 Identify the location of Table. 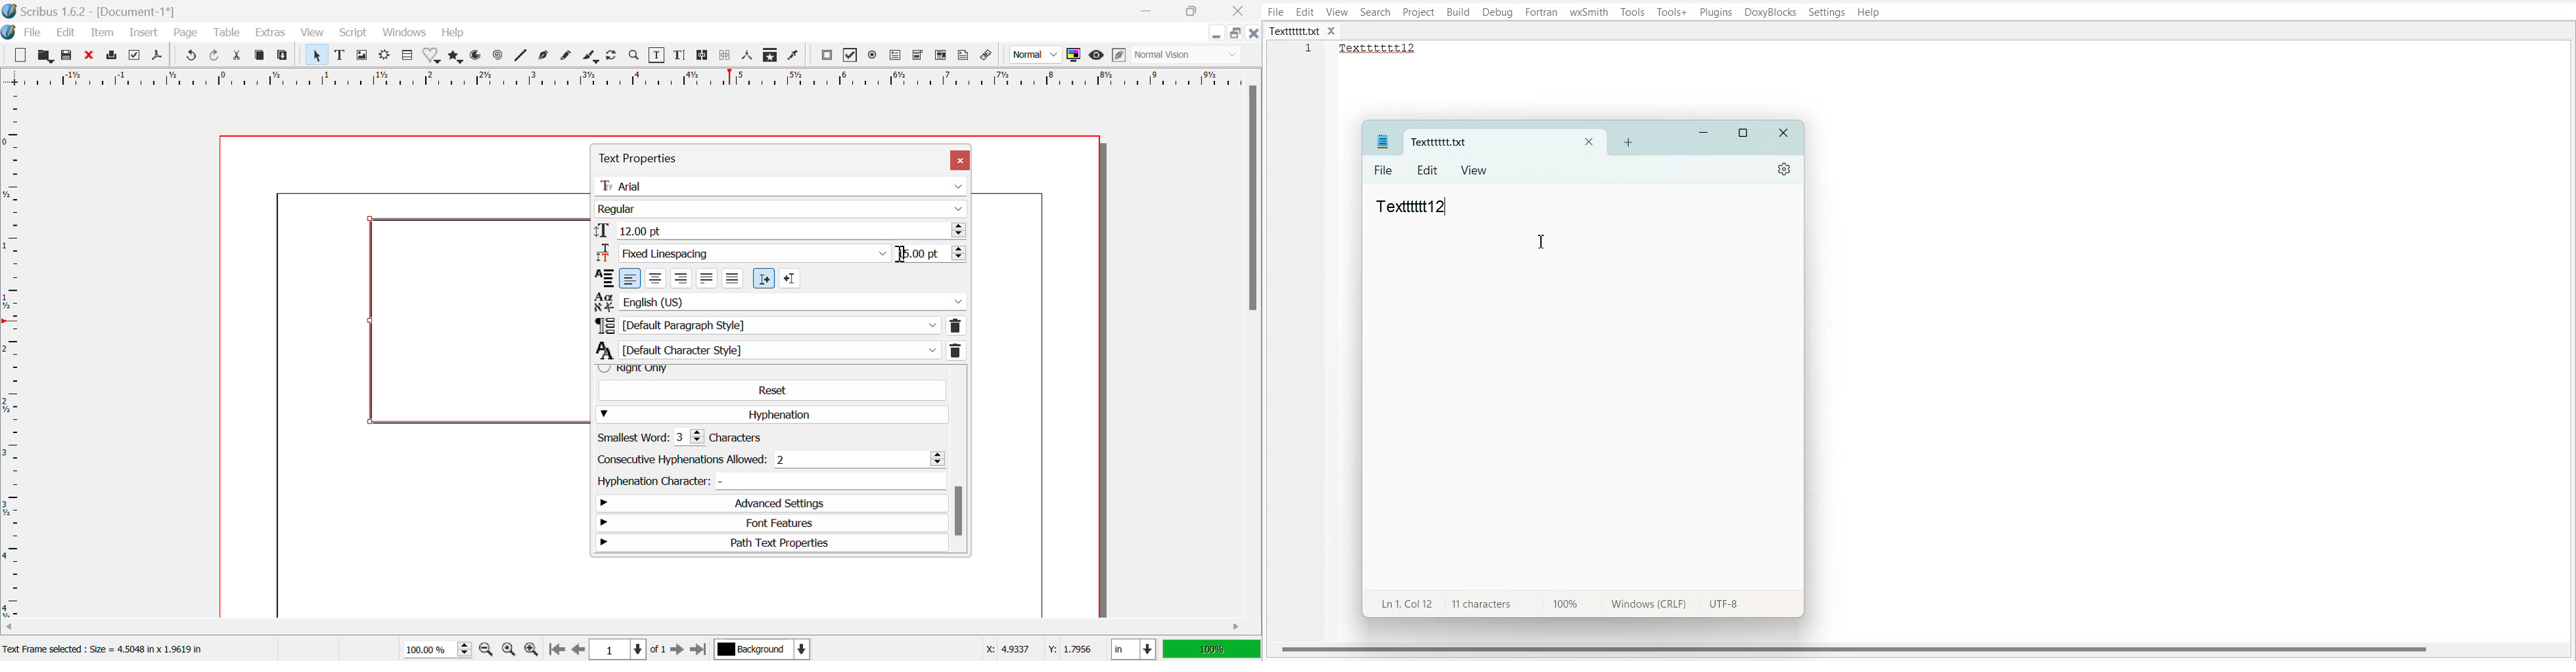
(408, 56).